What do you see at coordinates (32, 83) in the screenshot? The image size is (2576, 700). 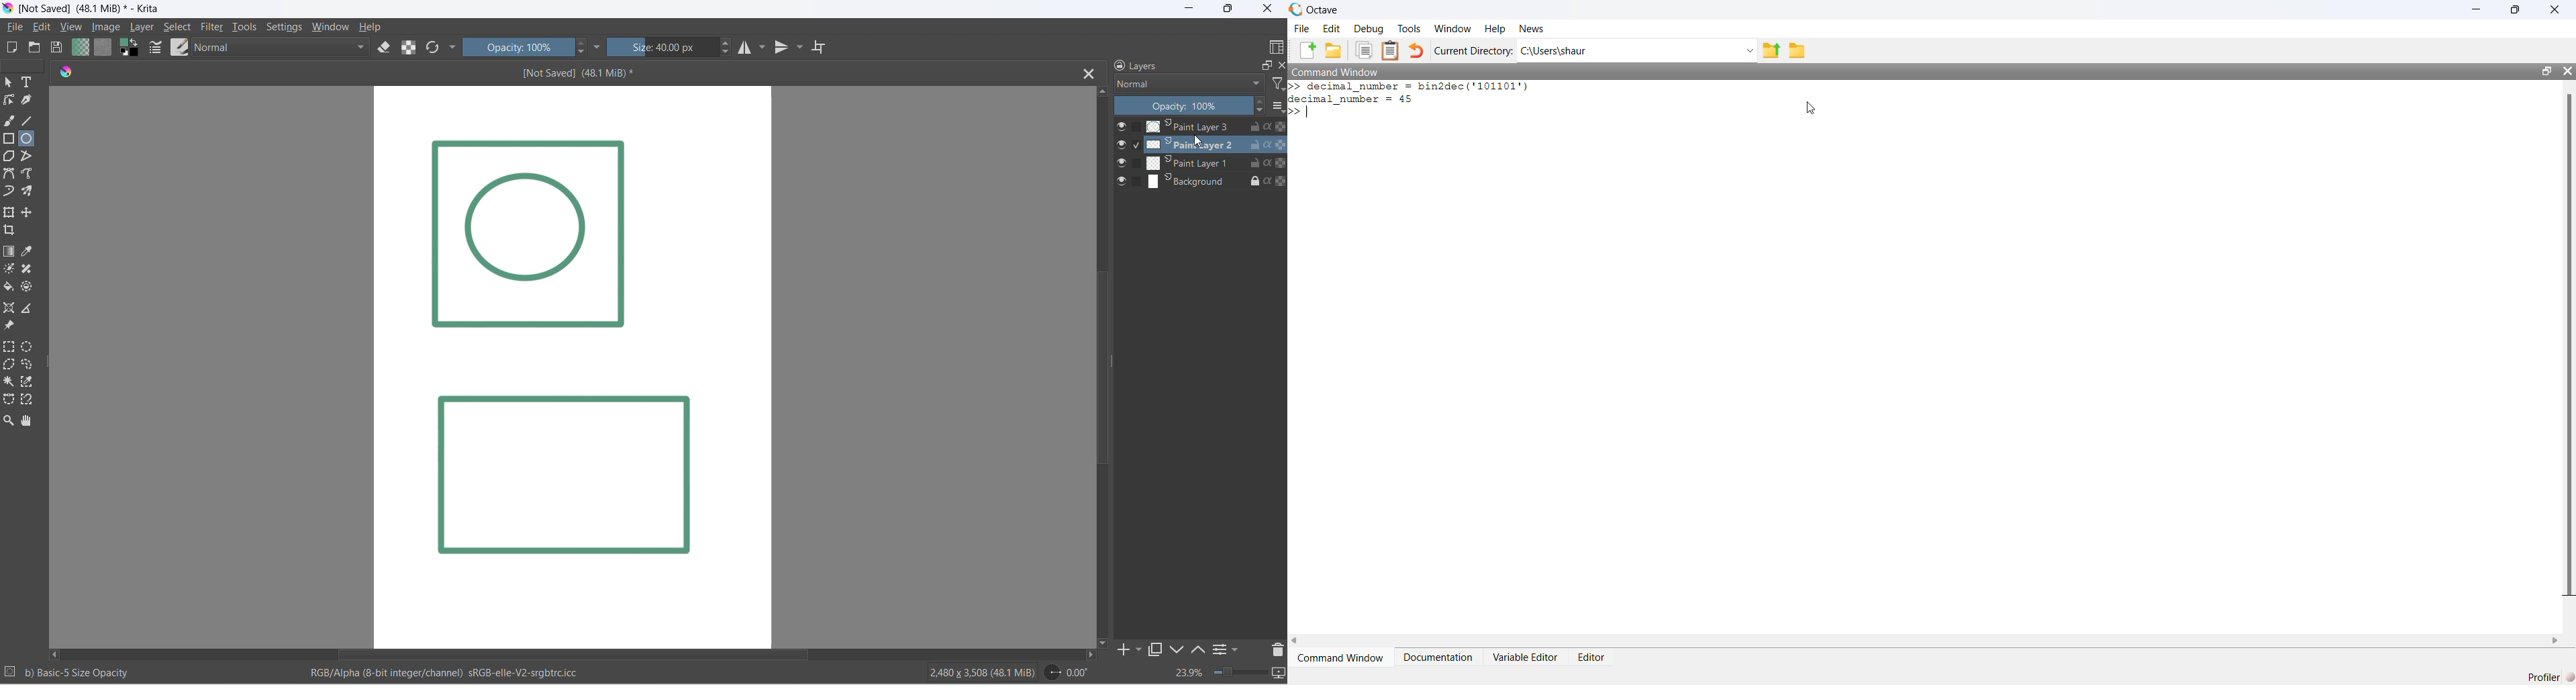 I see `text` at bounding box center [32, 83].